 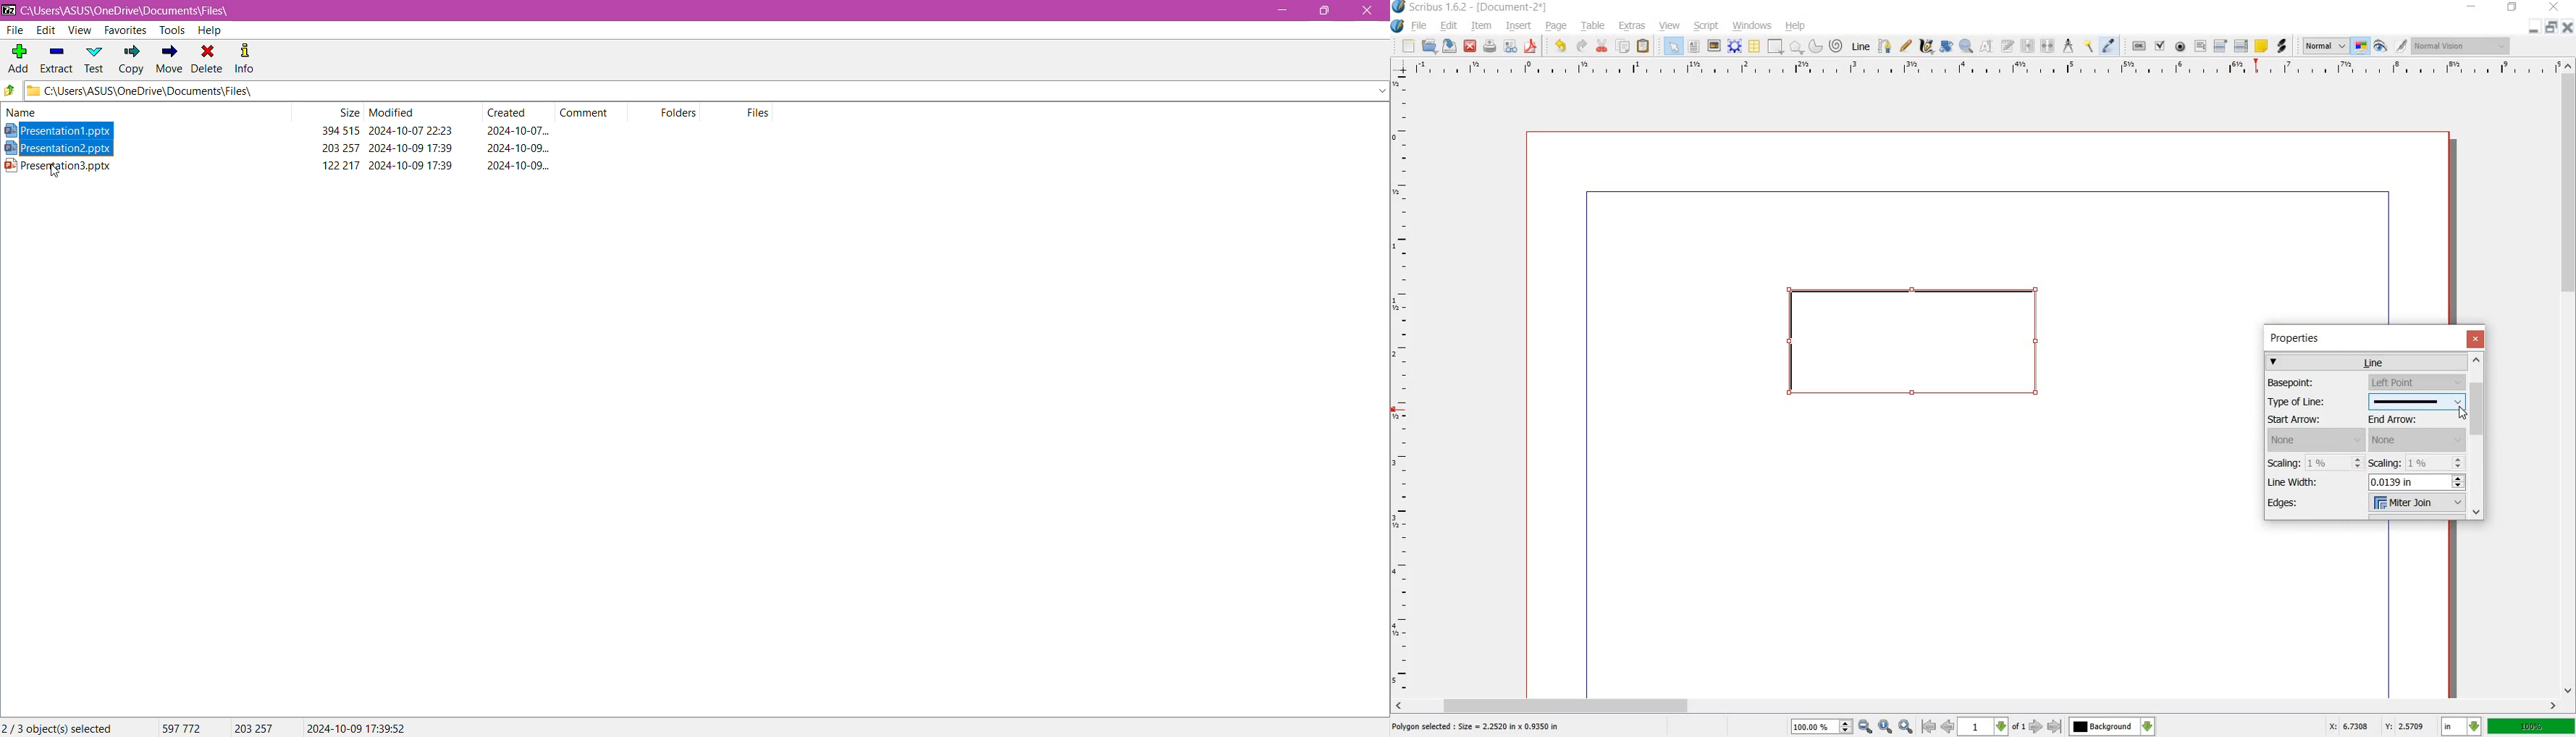 I want to click on scrollbar, so click(x=2478, y=436).